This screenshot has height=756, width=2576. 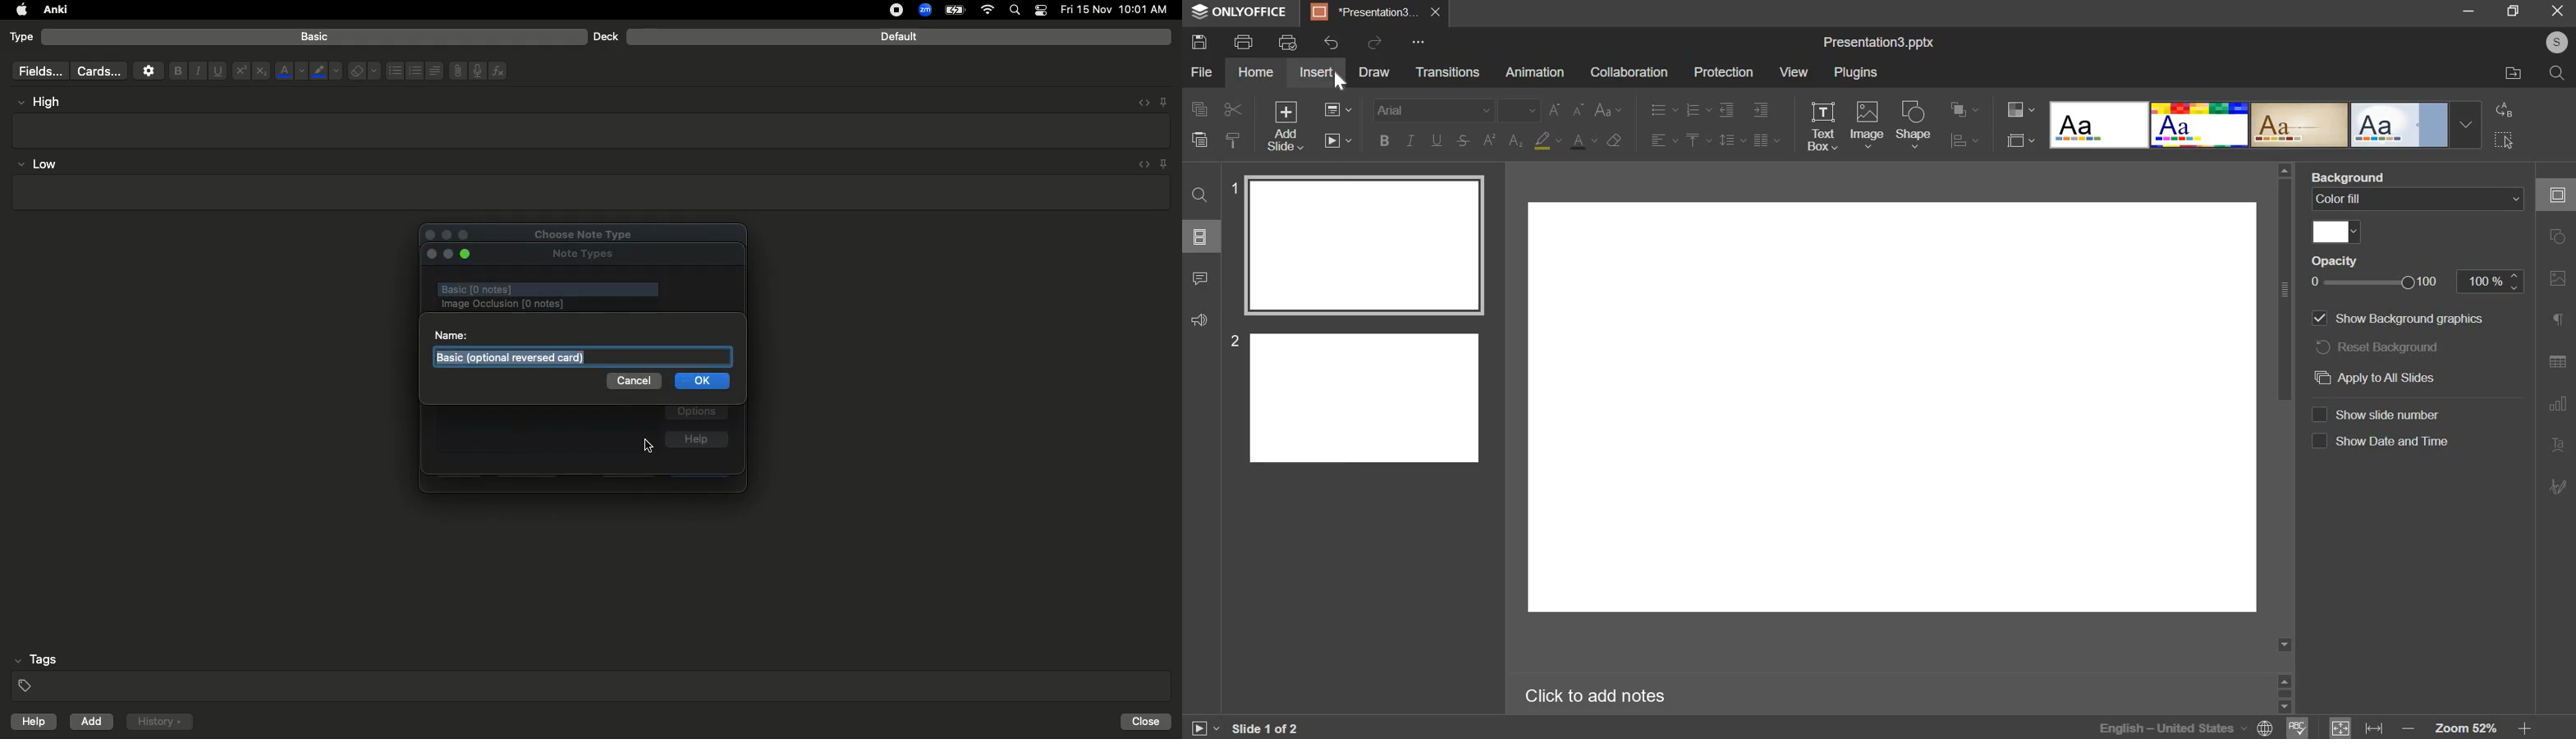 I want to click on copy, so click(x=1200, y=109).